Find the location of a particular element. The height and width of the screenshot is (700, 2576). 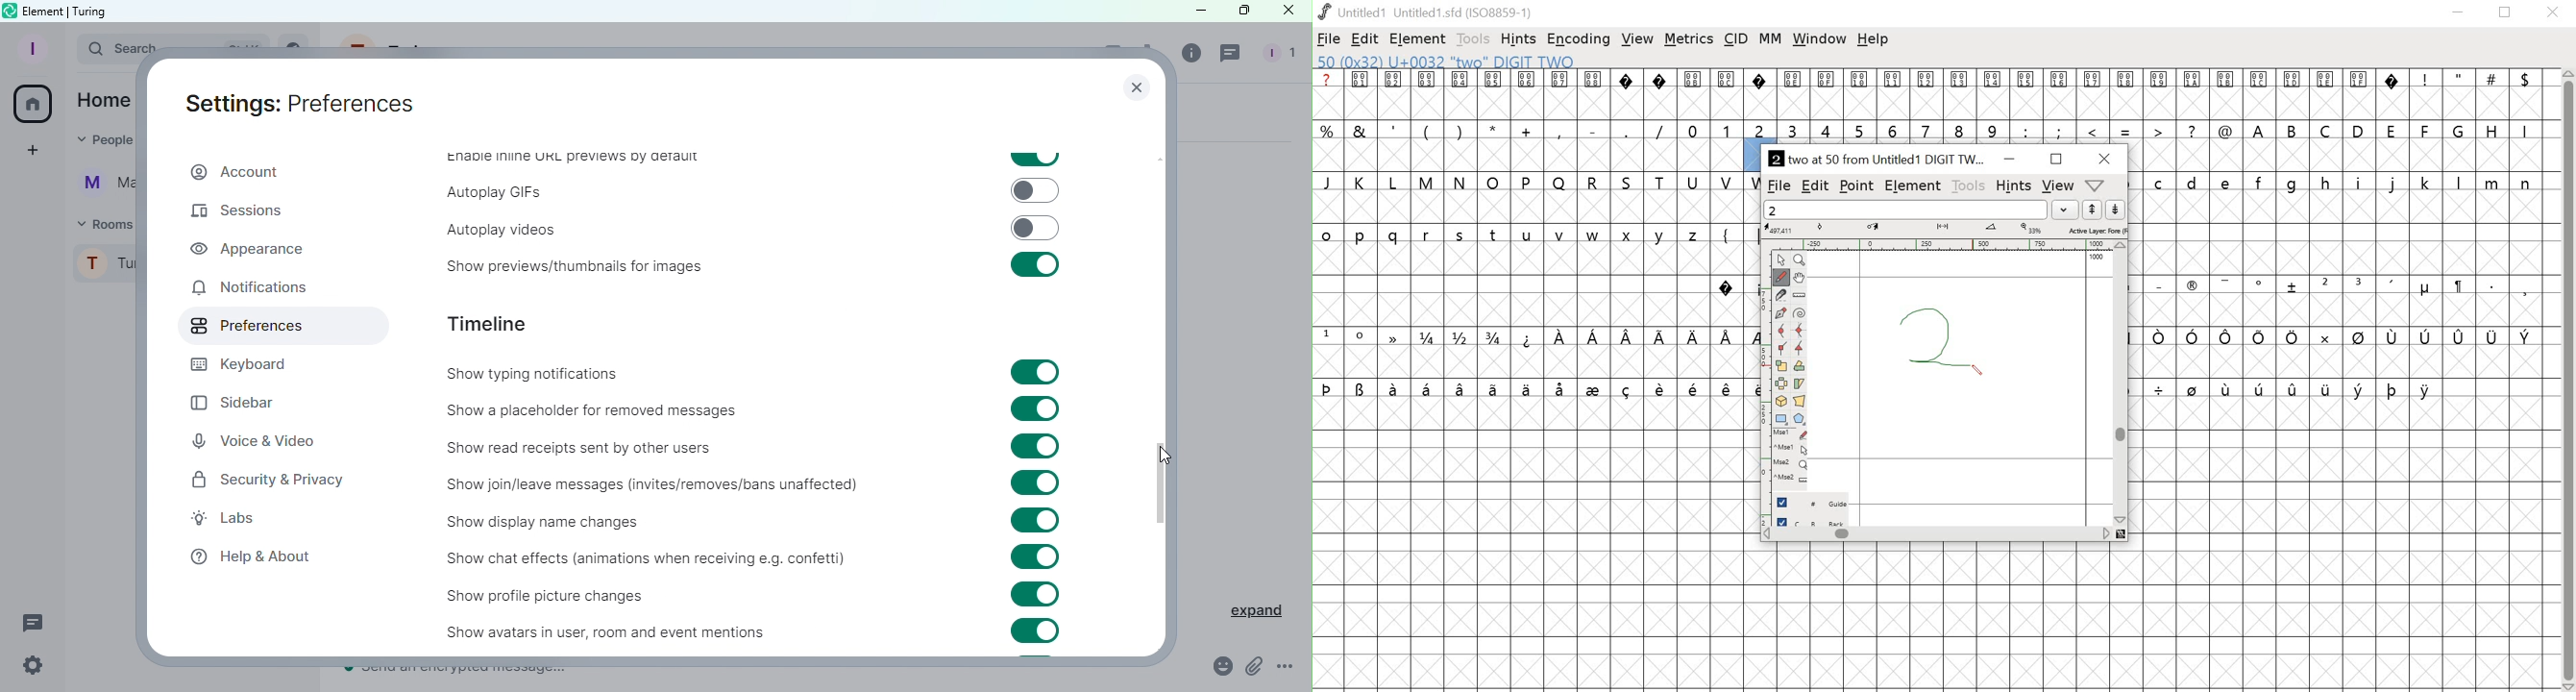

Toggle is located at coordinates (1032, 265).